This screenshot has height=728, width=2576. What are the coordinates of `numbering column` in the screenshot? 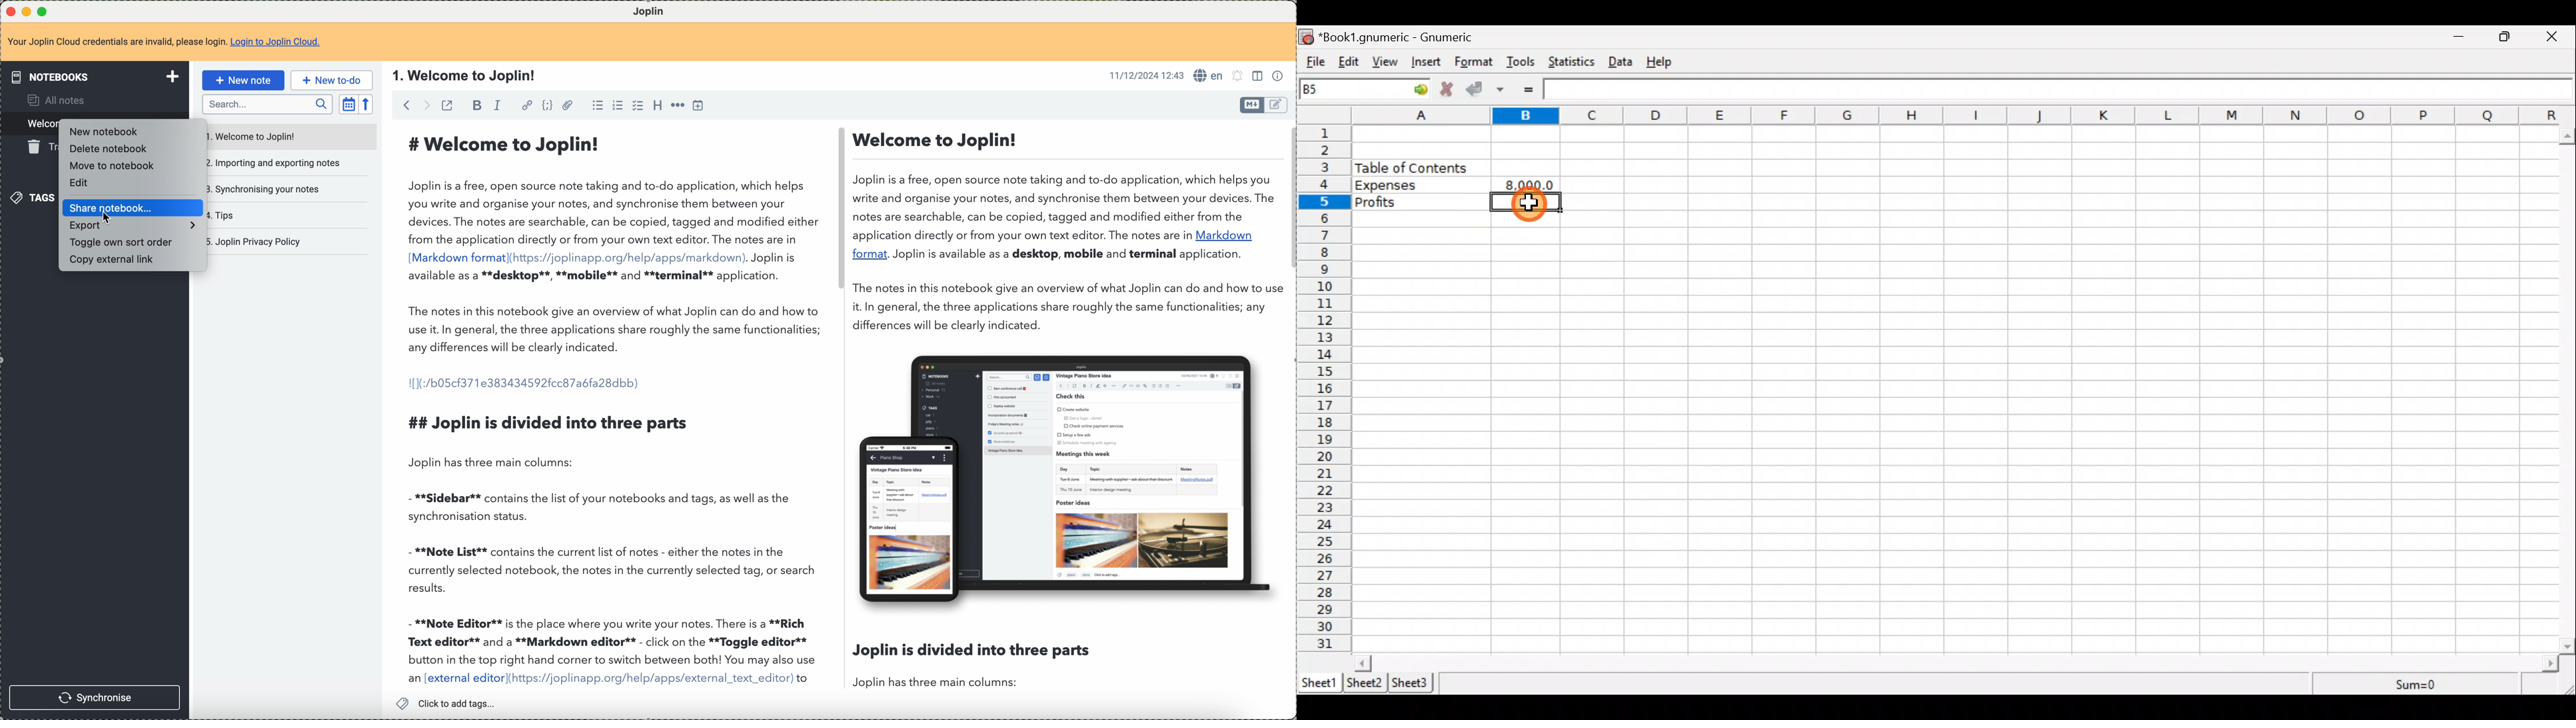 It's located at (1323, 391).